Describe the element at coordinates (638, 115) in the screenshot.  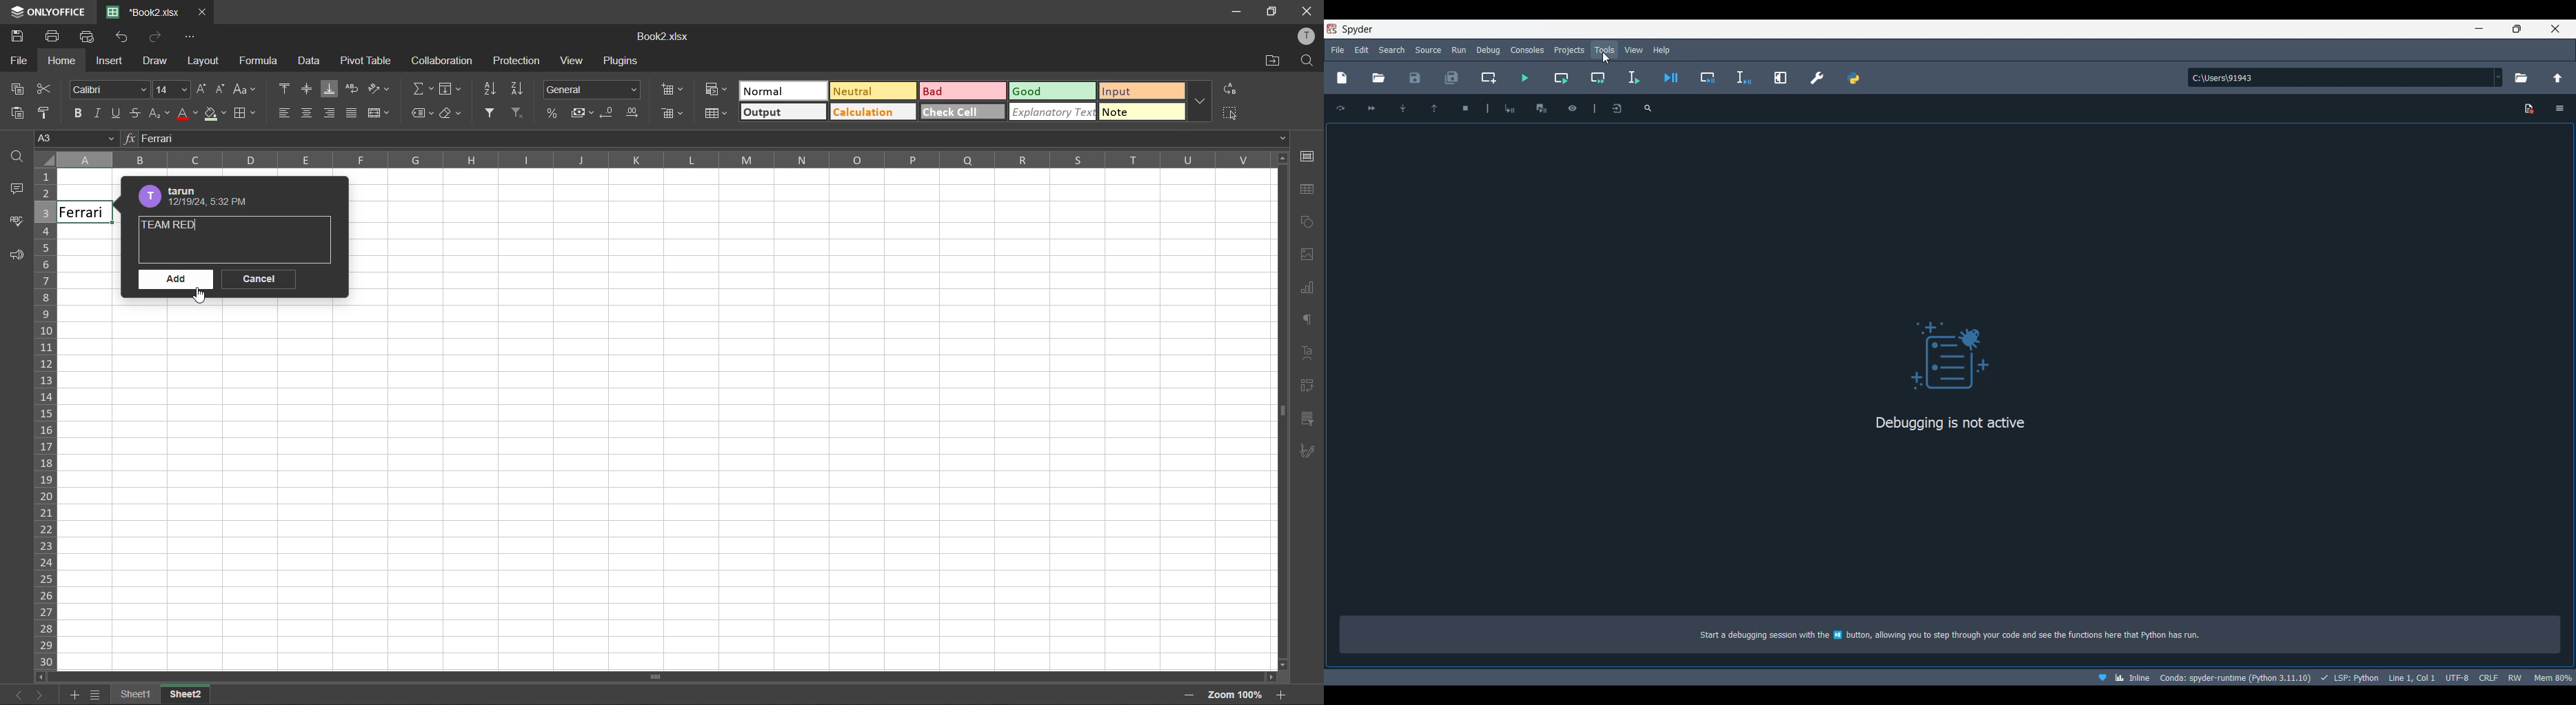
I see `increase decimal` at that location.